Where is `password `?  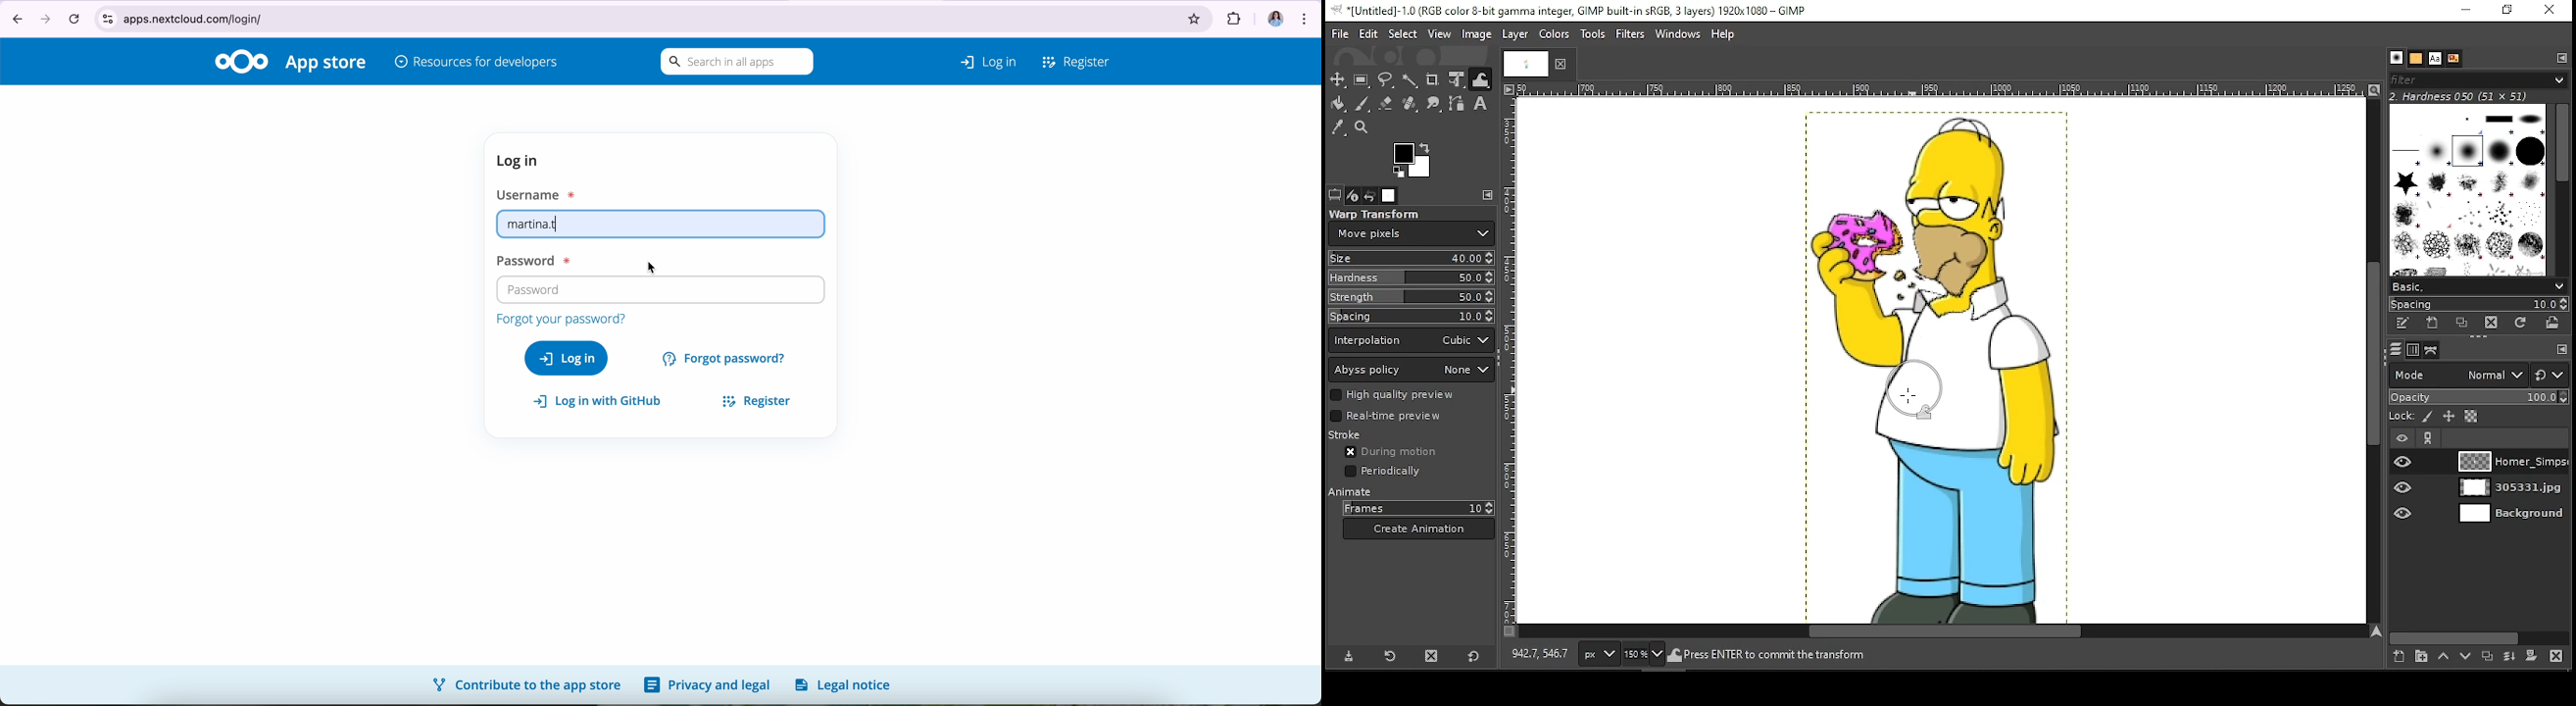 password  is located at coordinates (530, 261).